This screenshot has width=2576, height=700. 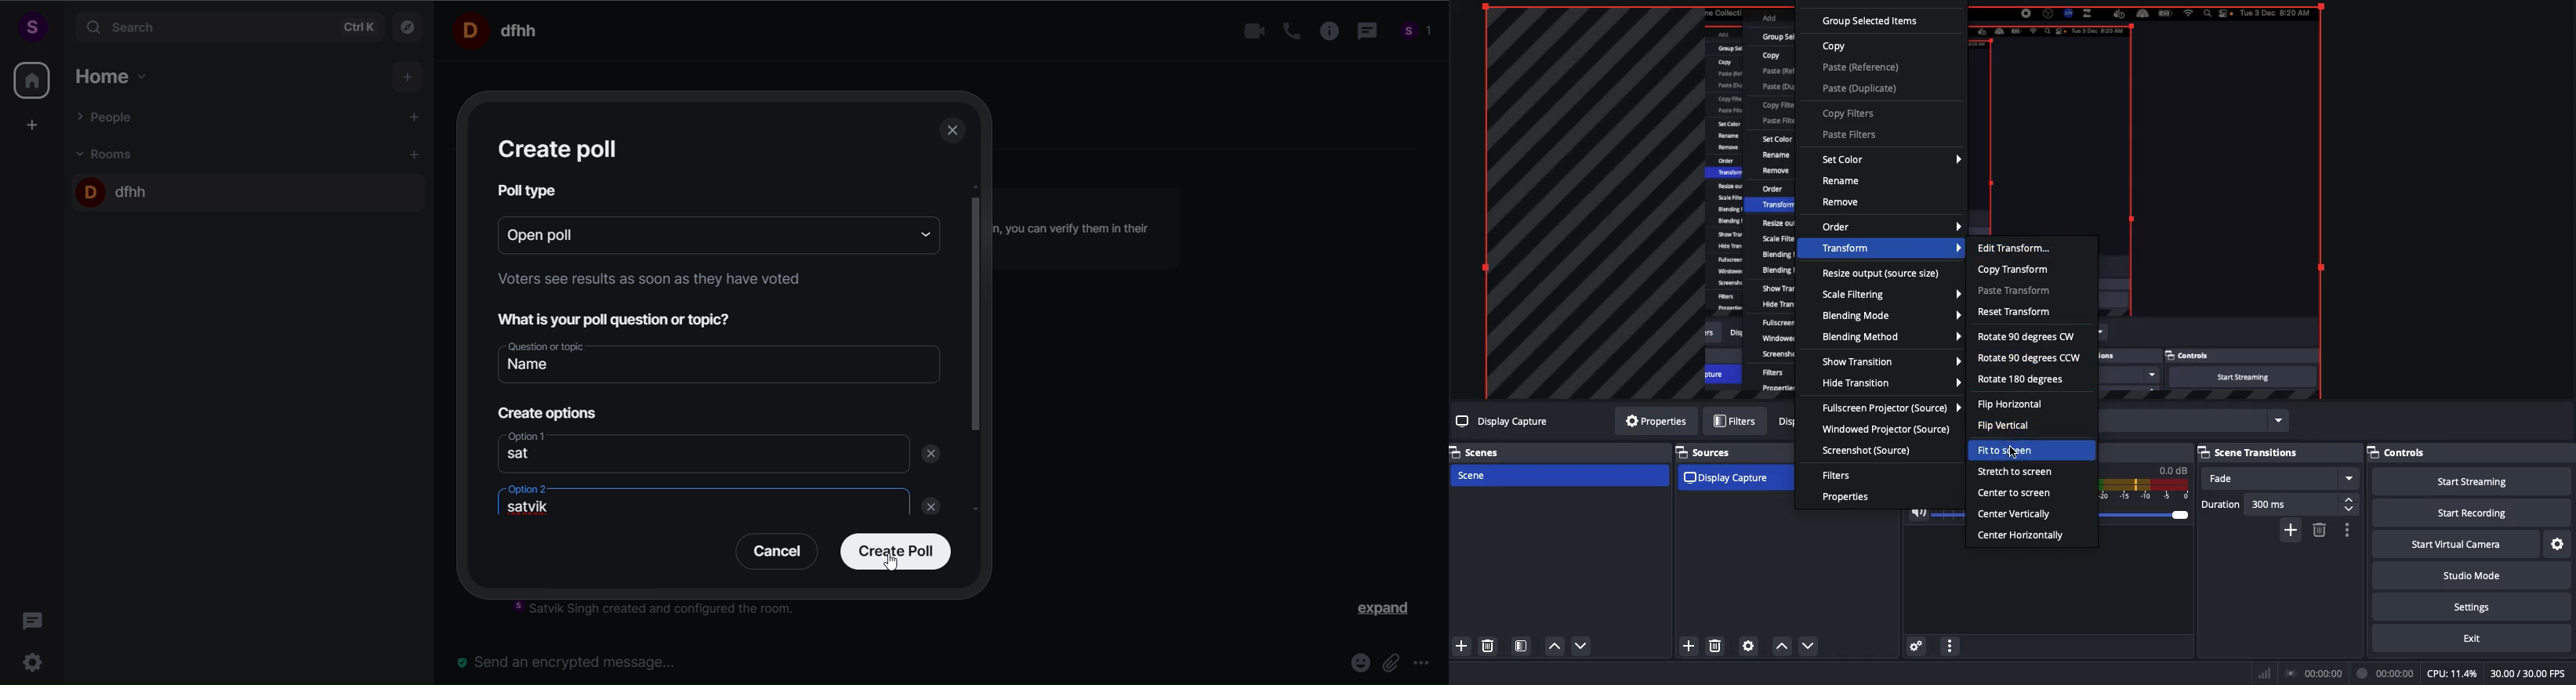 I want to click on Scene filter, so click(x=1522, y=645).